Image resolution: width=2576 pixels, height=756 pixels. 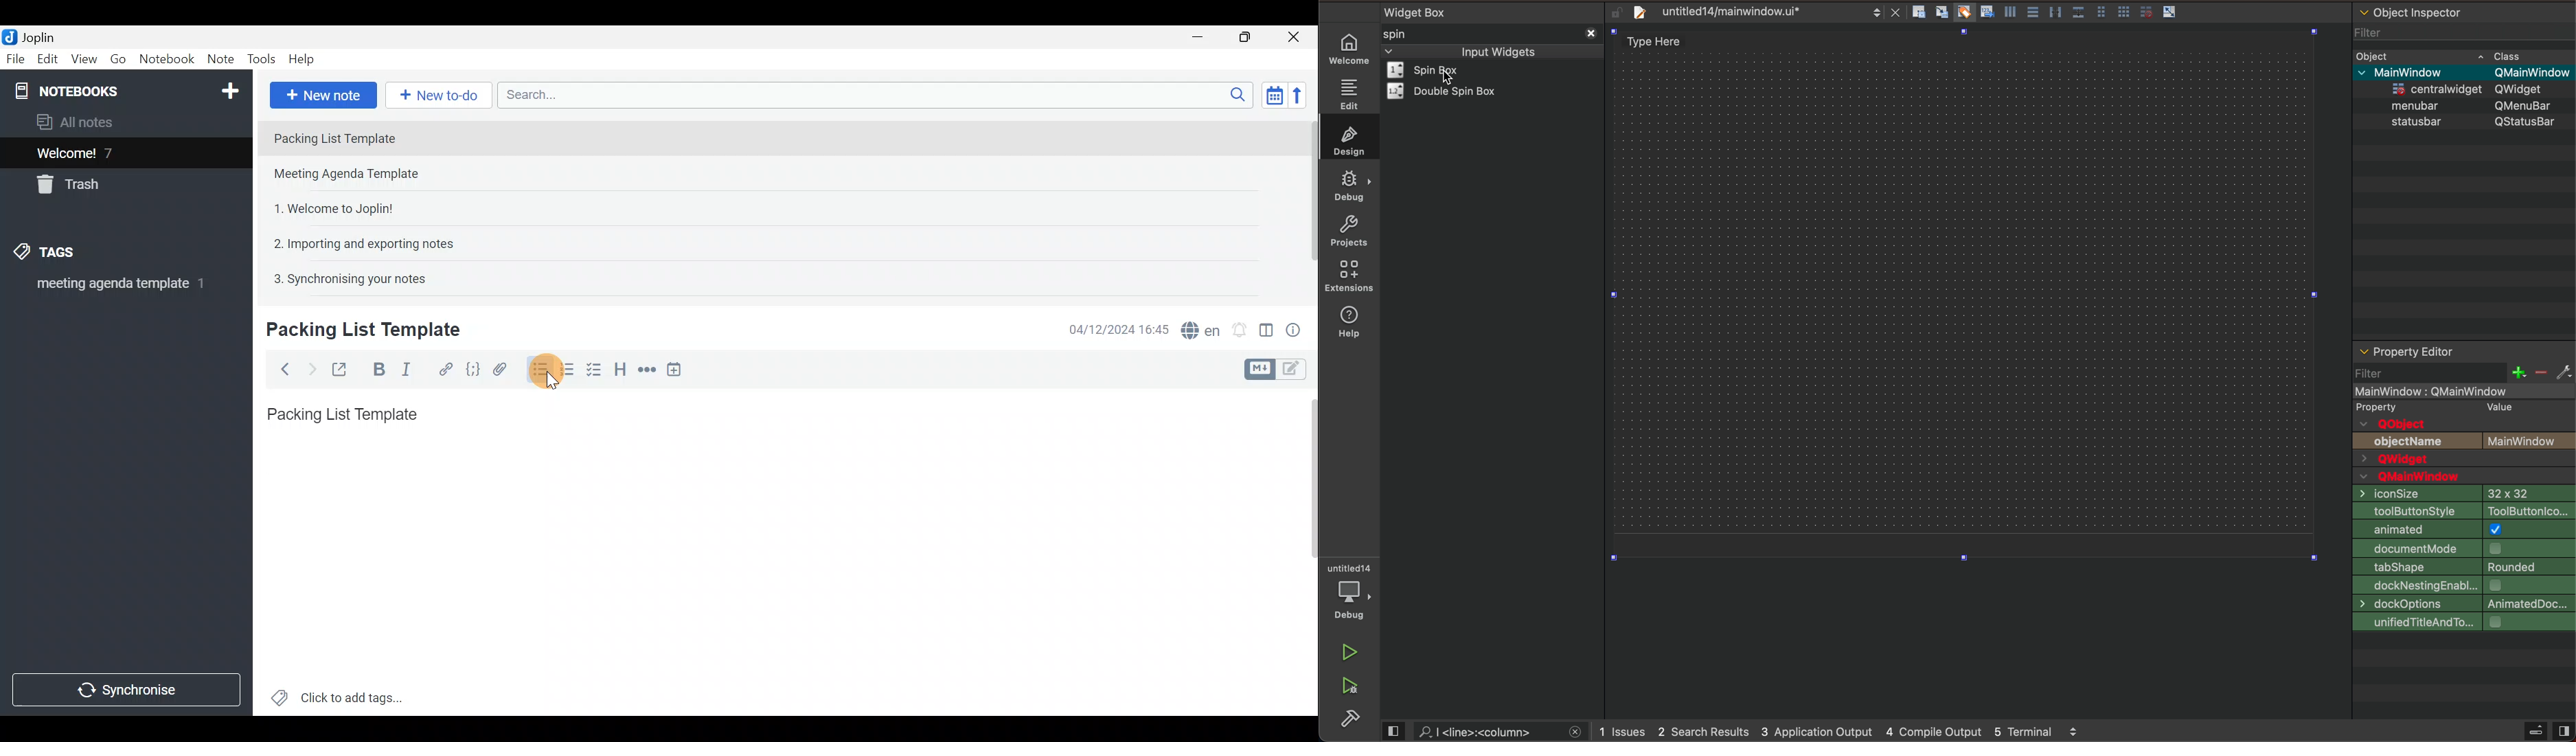 What do you see at coordinates (571, 373) in the screenshot?
I see `Numbered list` at bounding box center [571, 373].